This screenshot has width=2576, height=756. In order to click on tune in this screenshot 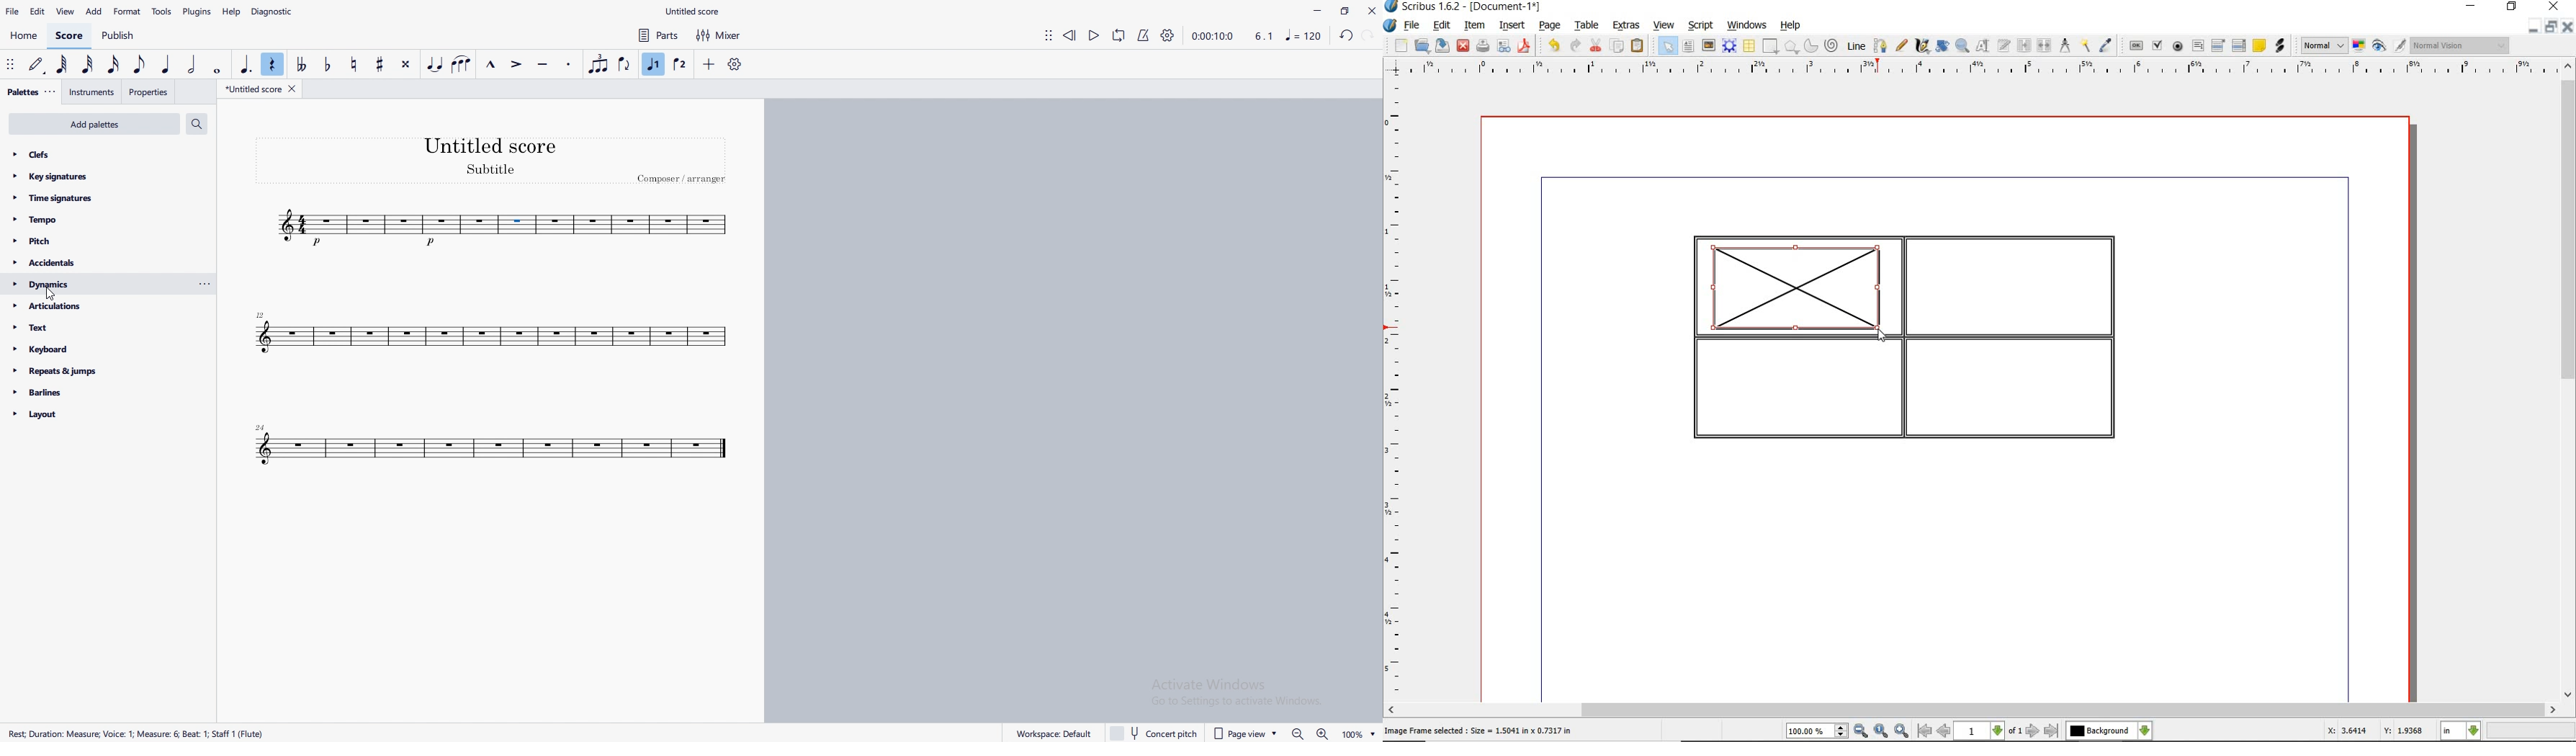, I will do `click(502, 227)`.